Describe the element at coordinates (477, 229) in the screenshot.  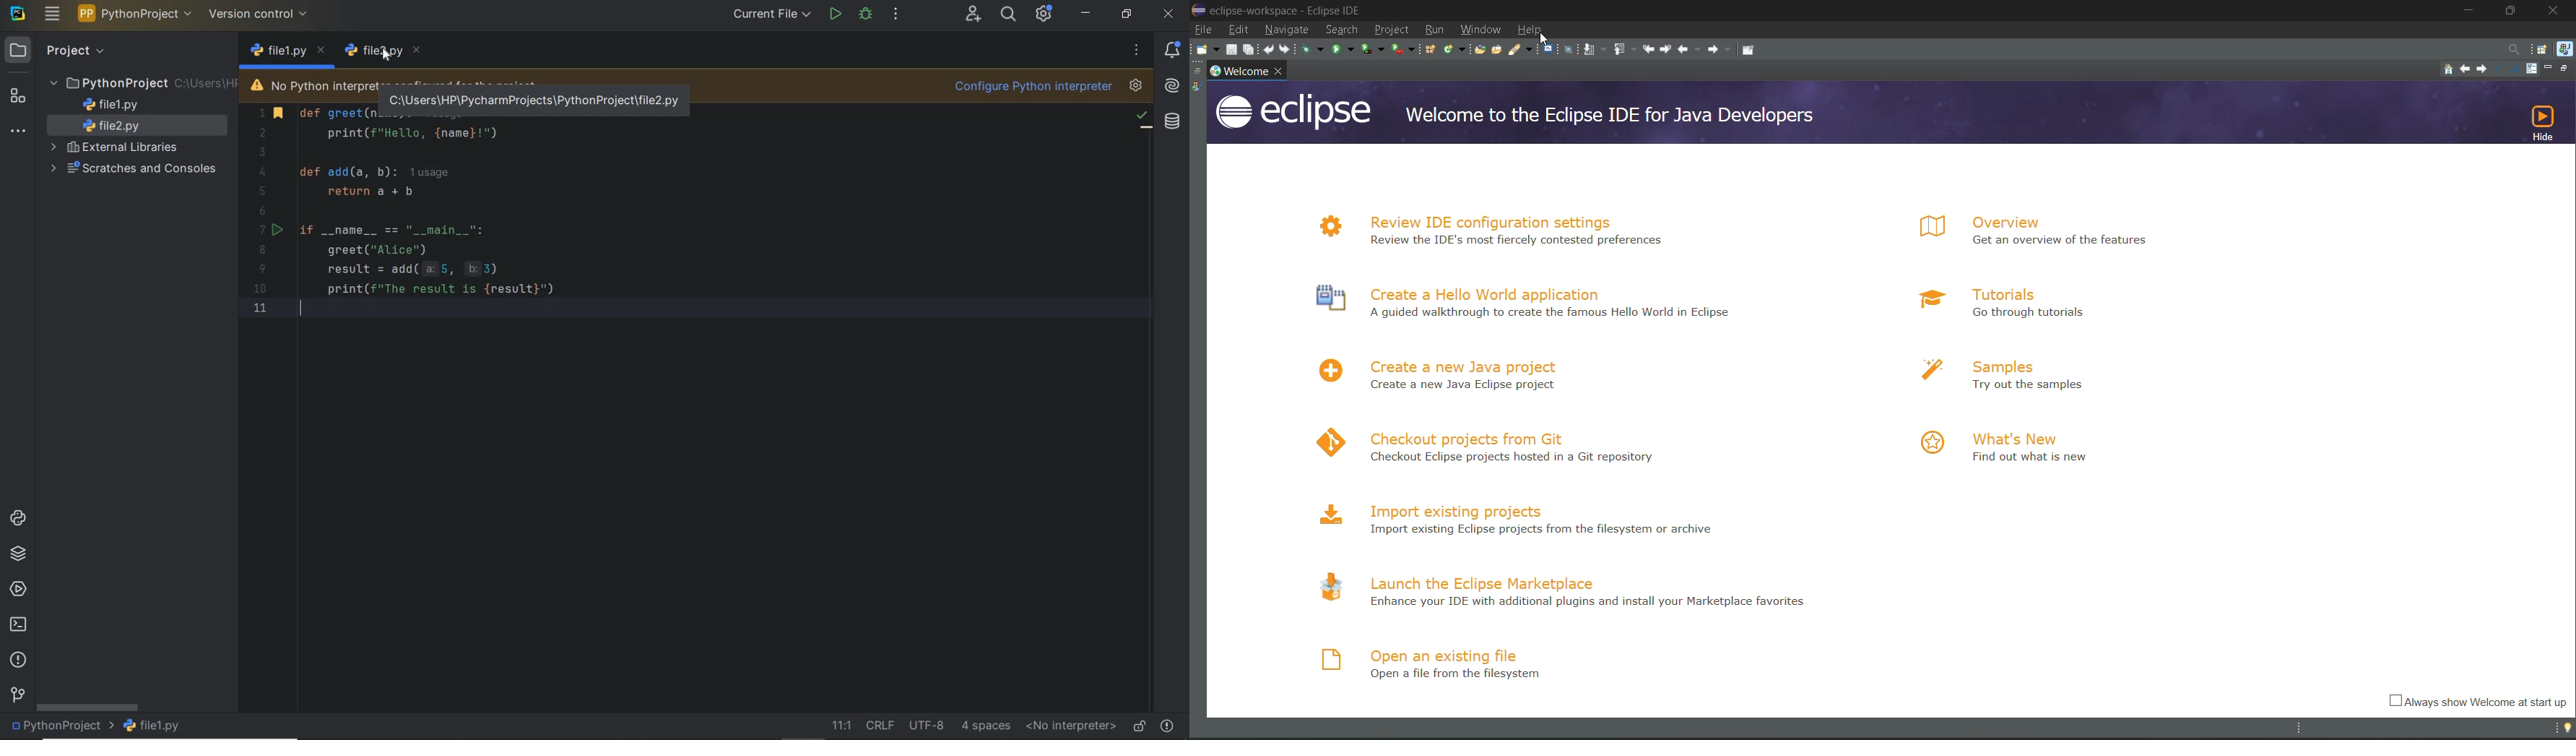
I see `Code` at that location.